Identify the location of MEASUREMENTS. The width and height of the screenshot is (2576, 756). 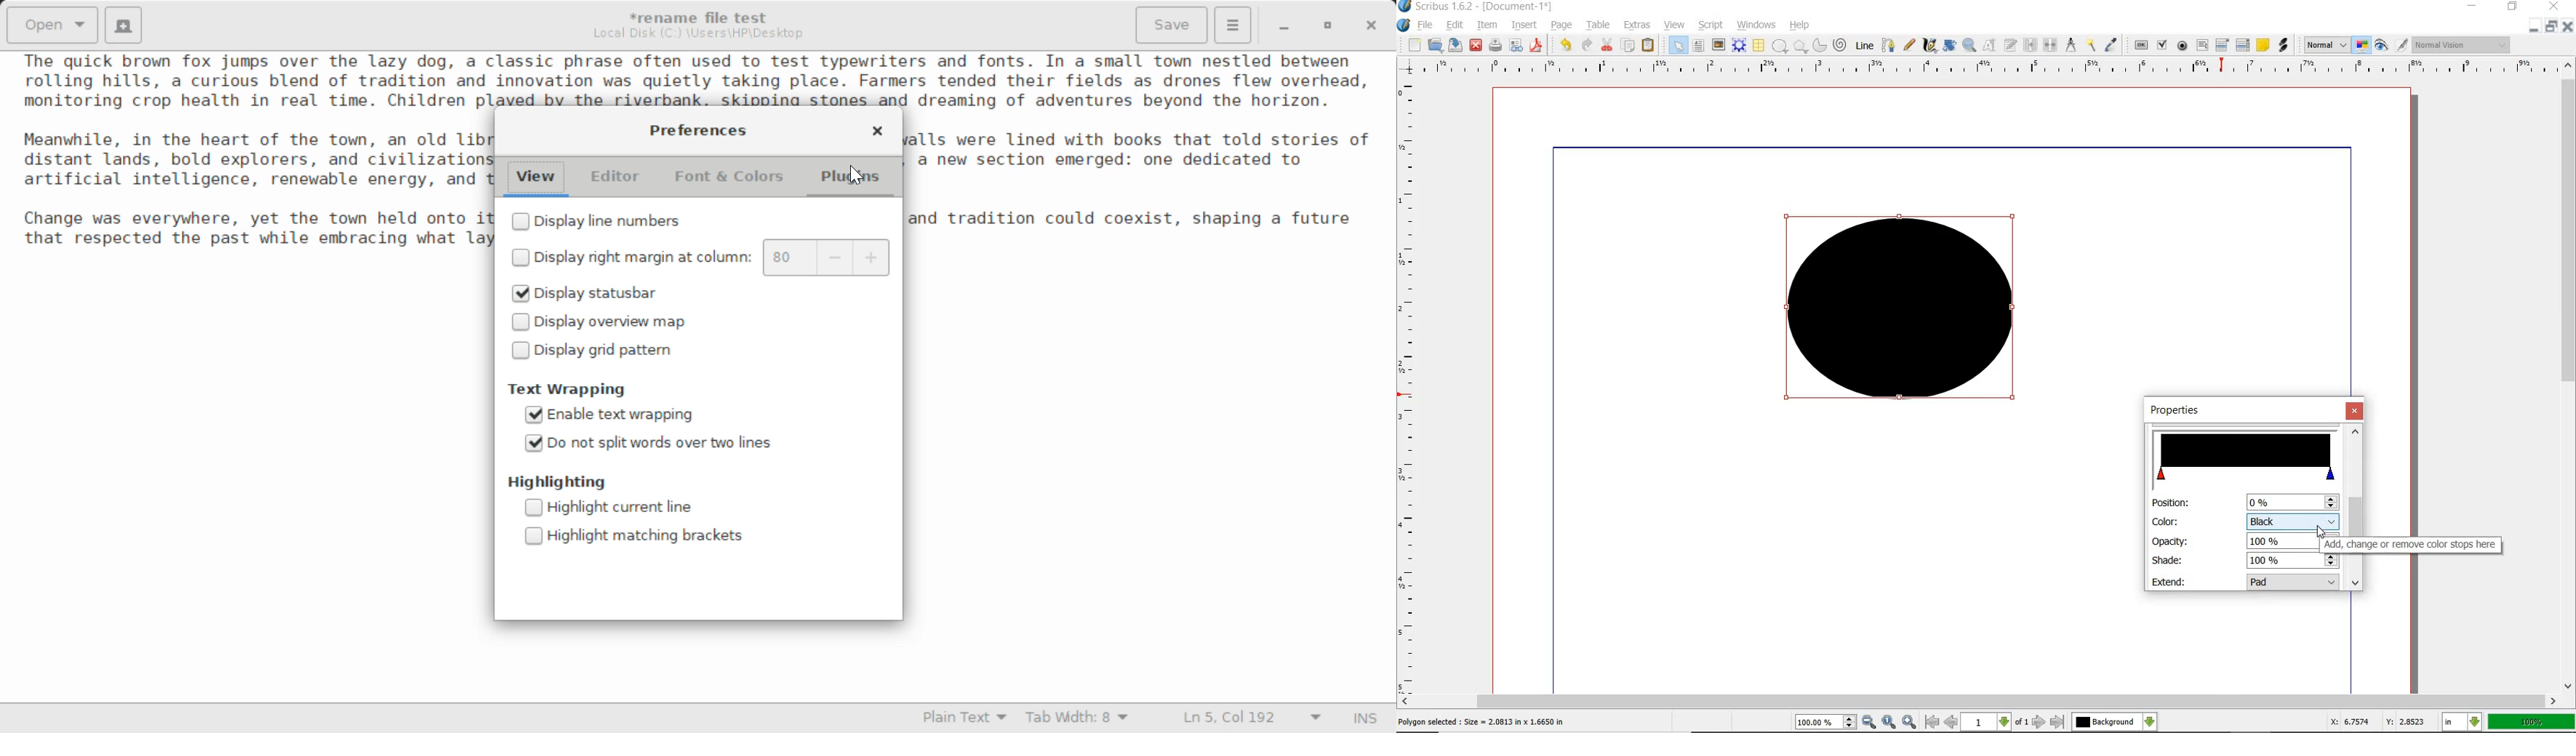
(2070, 46).